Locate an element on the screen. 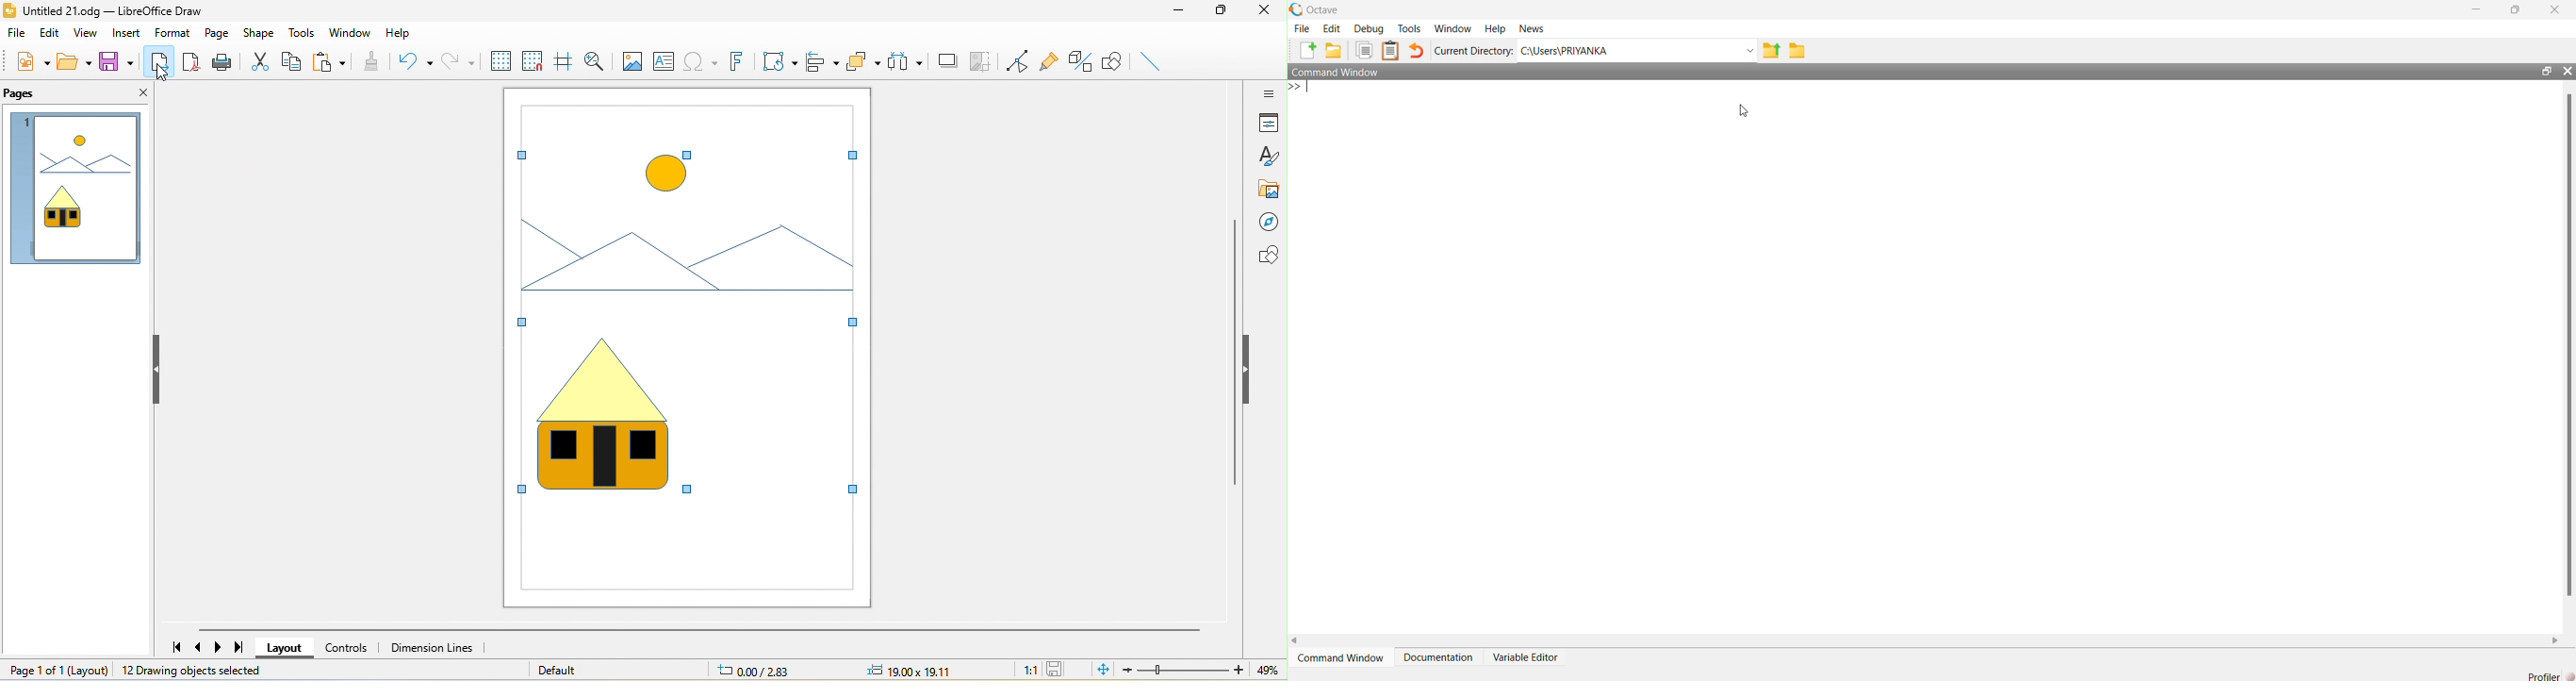  first is located at coordinates (172, 643).